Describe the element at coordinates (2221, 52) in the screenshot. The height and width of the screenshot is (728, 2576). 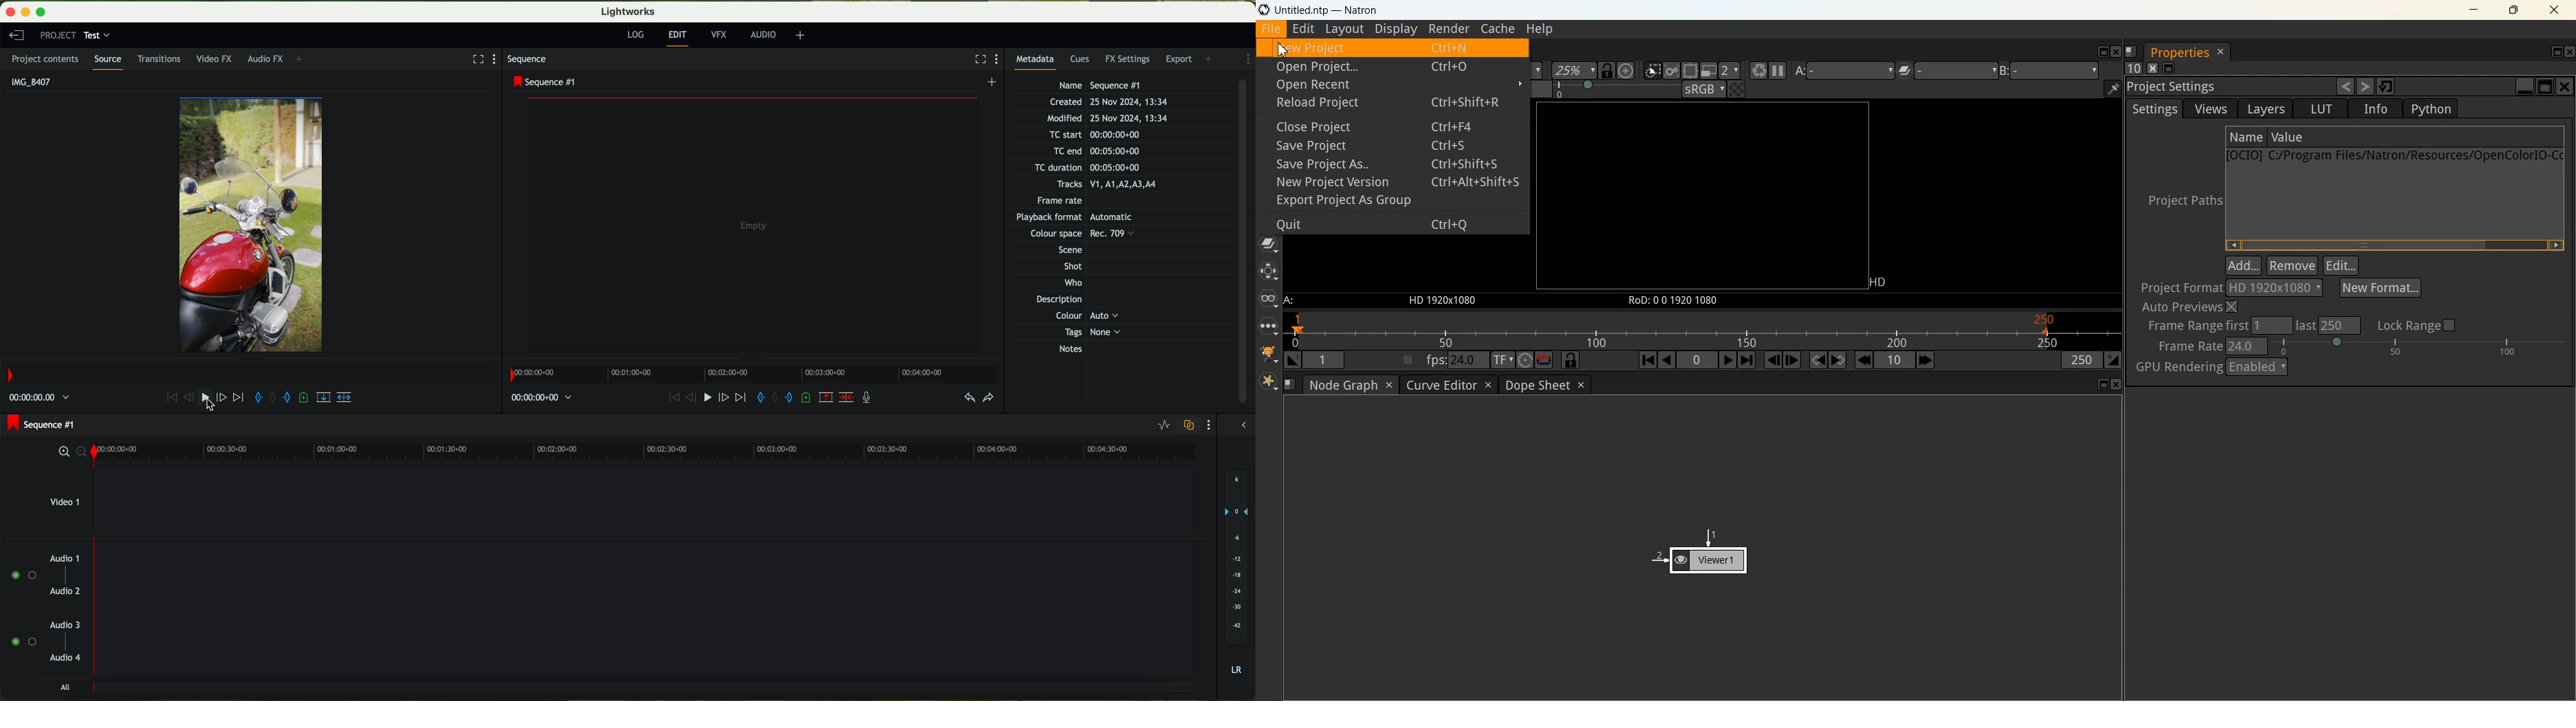
I see `Close Properties` at that location.